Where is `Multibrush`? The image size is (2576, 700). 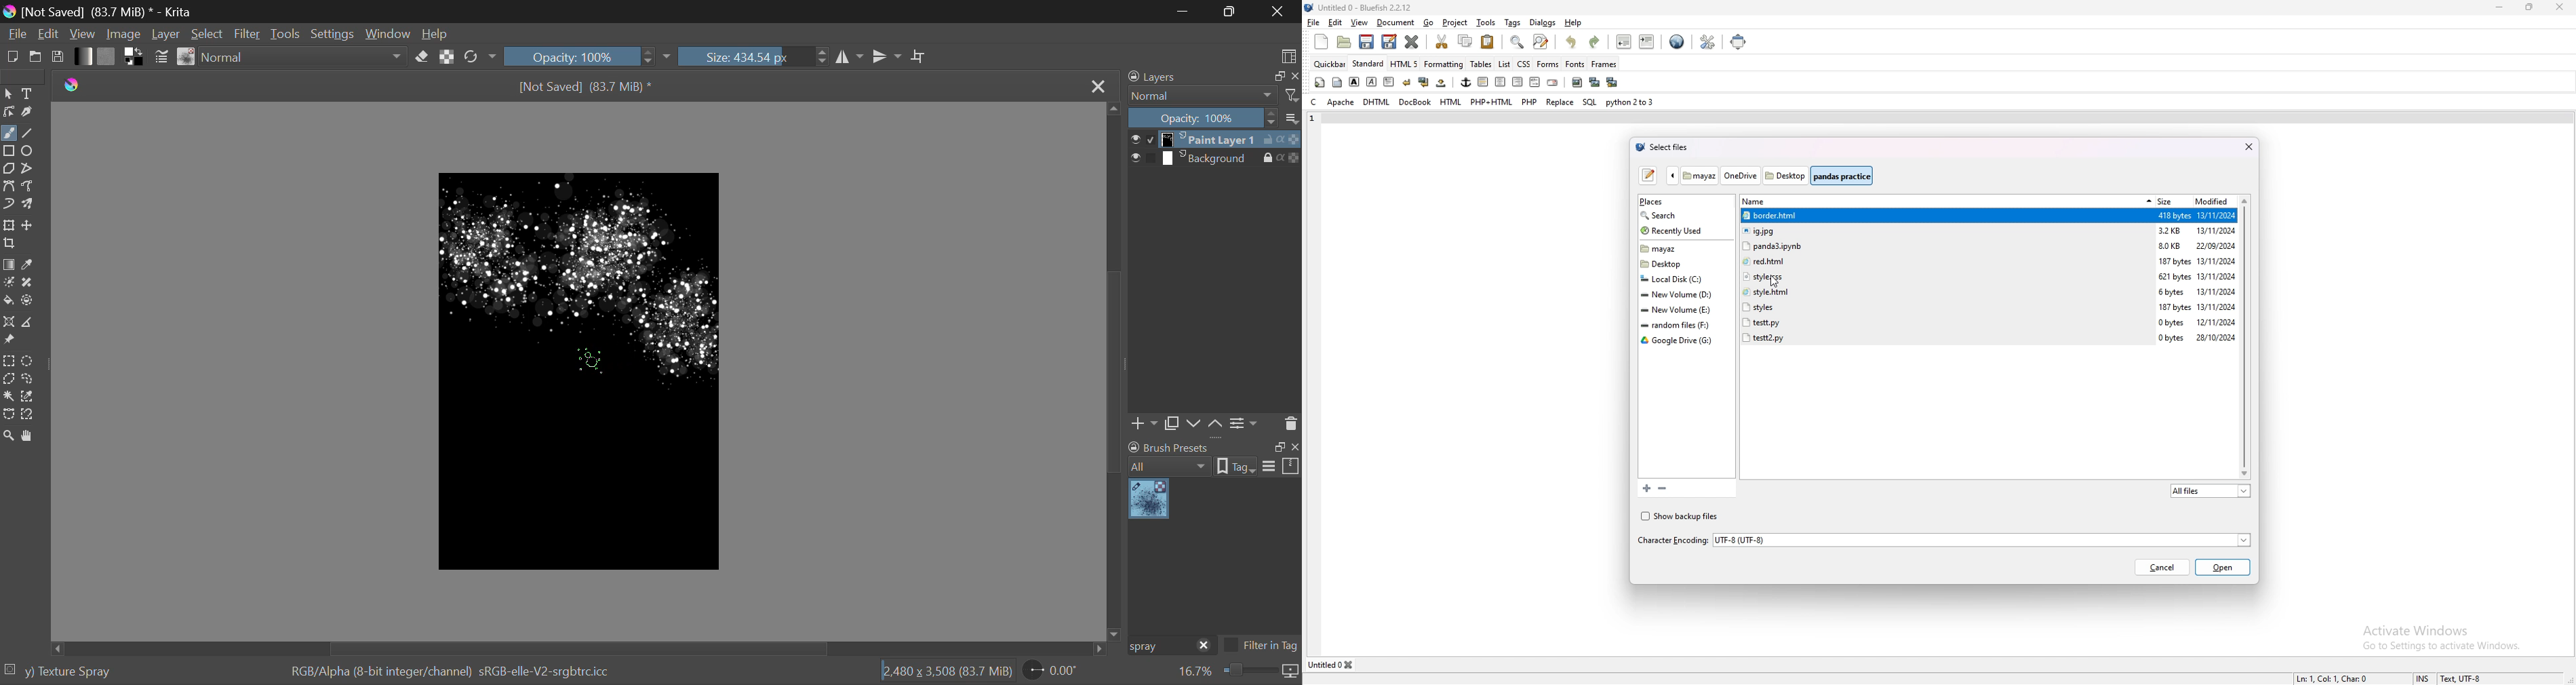
Multibrush is located at coordinates (28, 203).